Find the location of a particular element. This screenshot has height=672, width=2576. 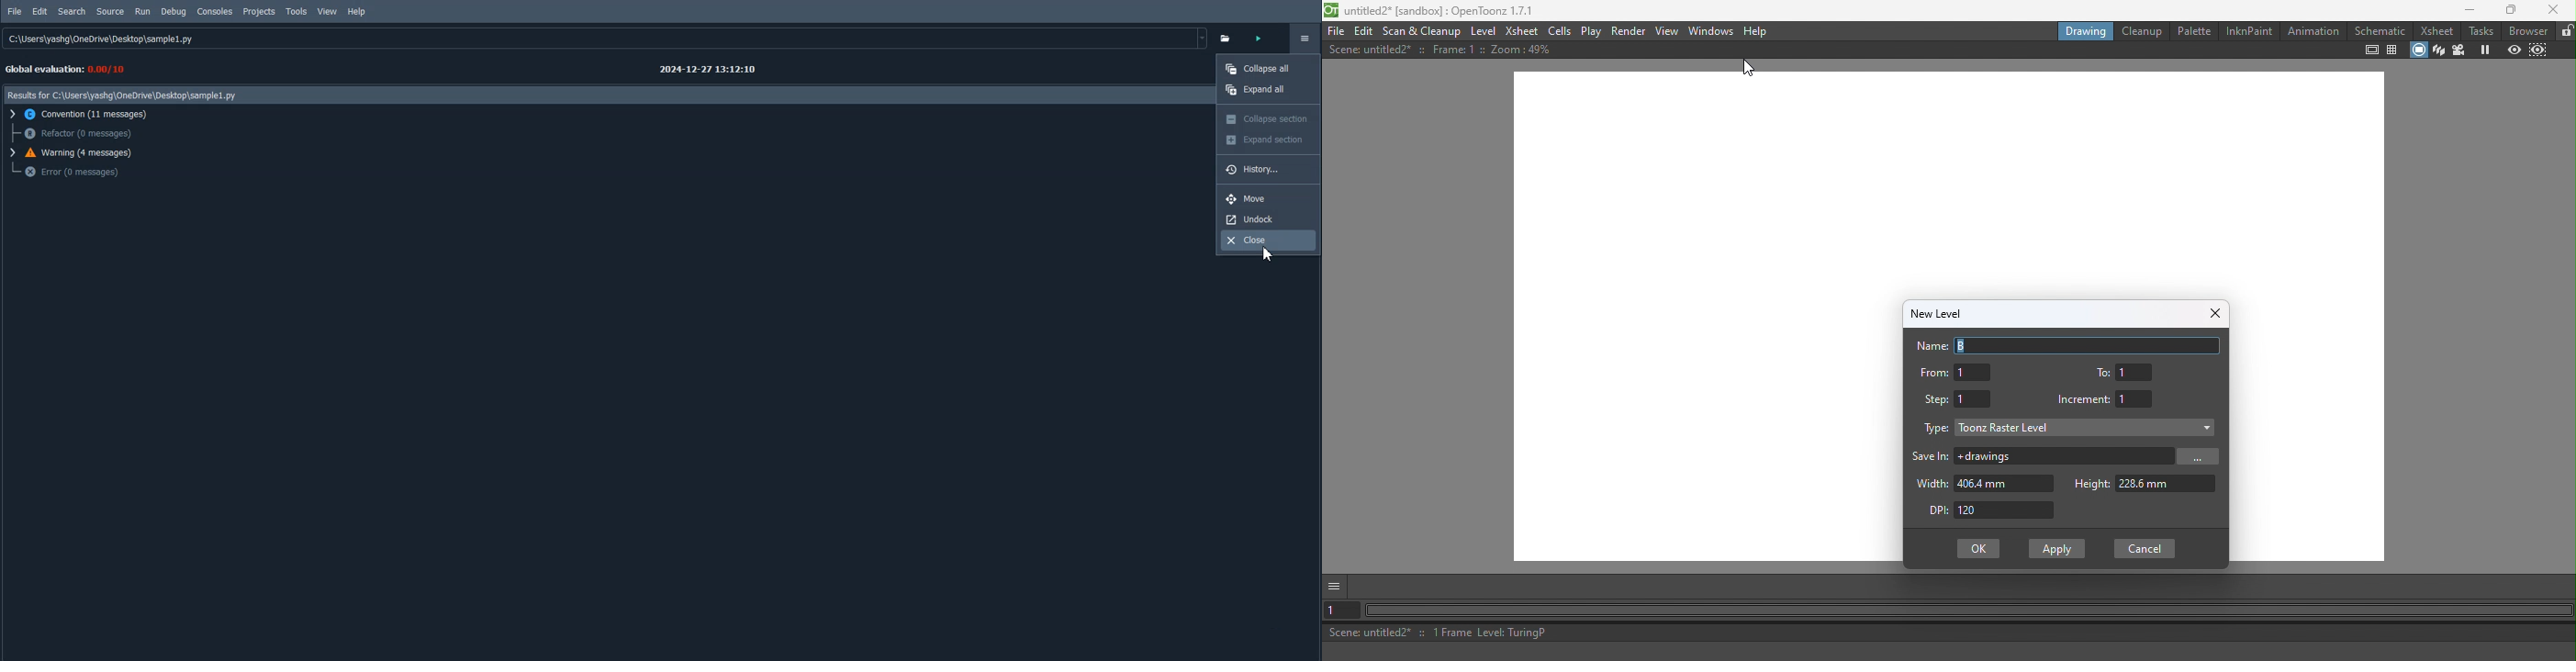

Consoles is located at coordinates (216, 12).